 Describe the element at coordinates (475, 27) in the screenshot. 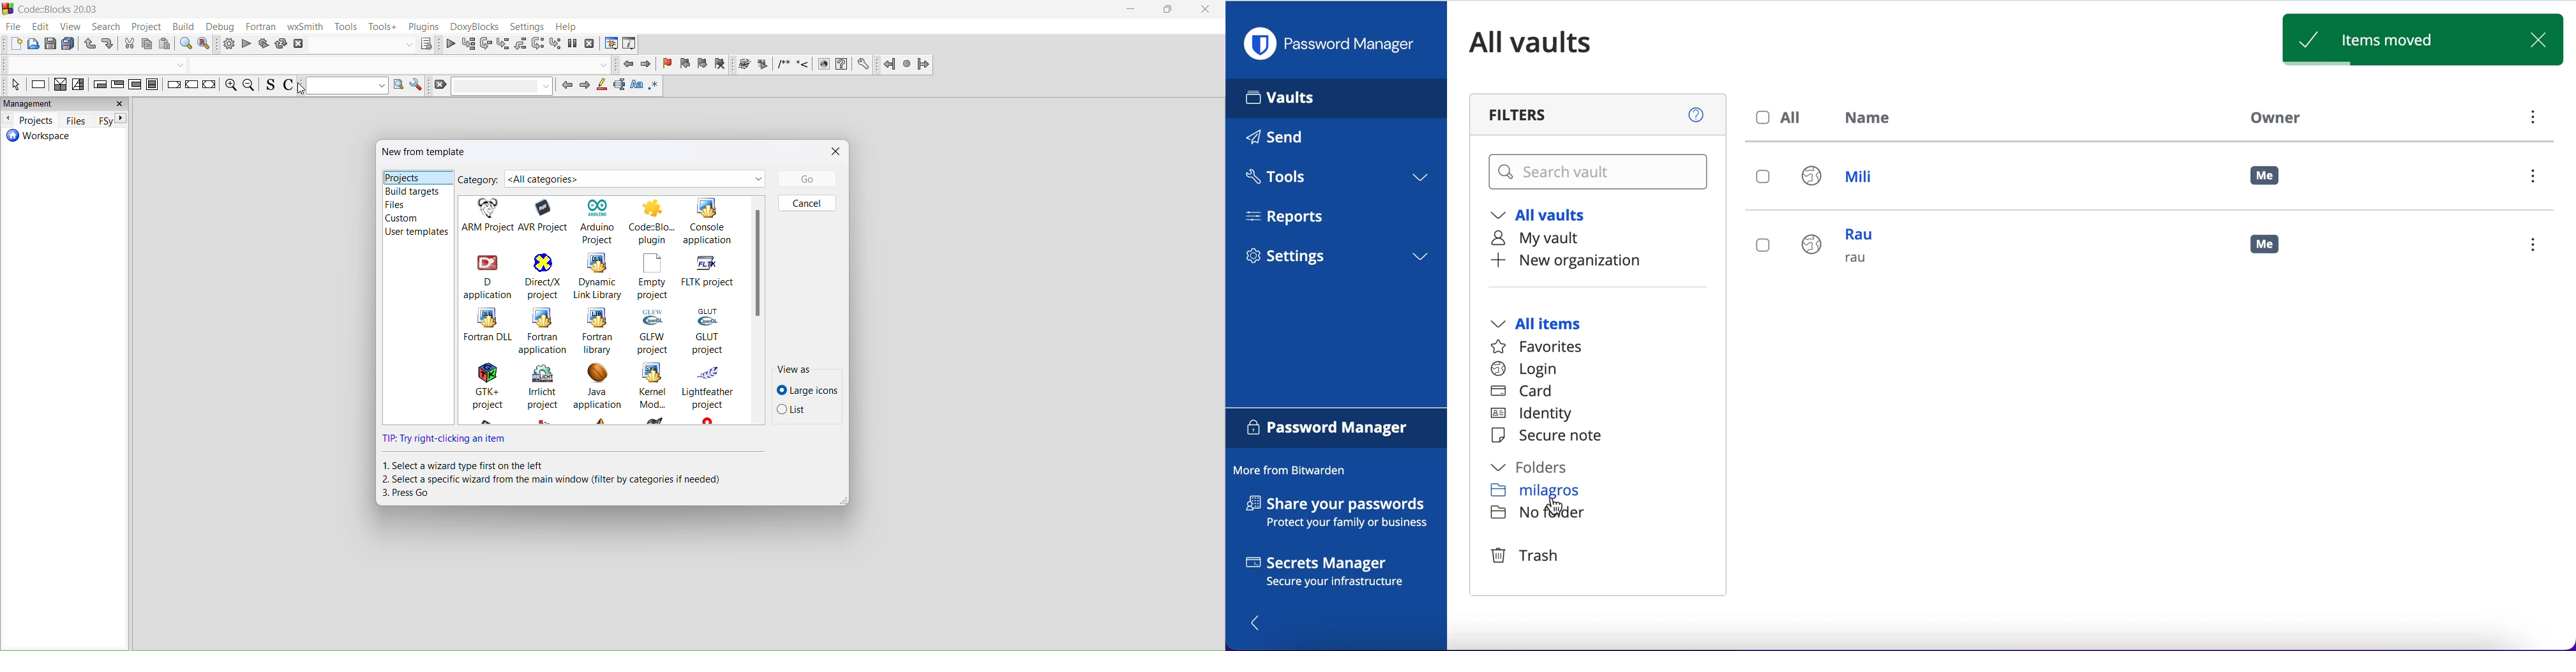

I see `Doxyblocks` at that location.